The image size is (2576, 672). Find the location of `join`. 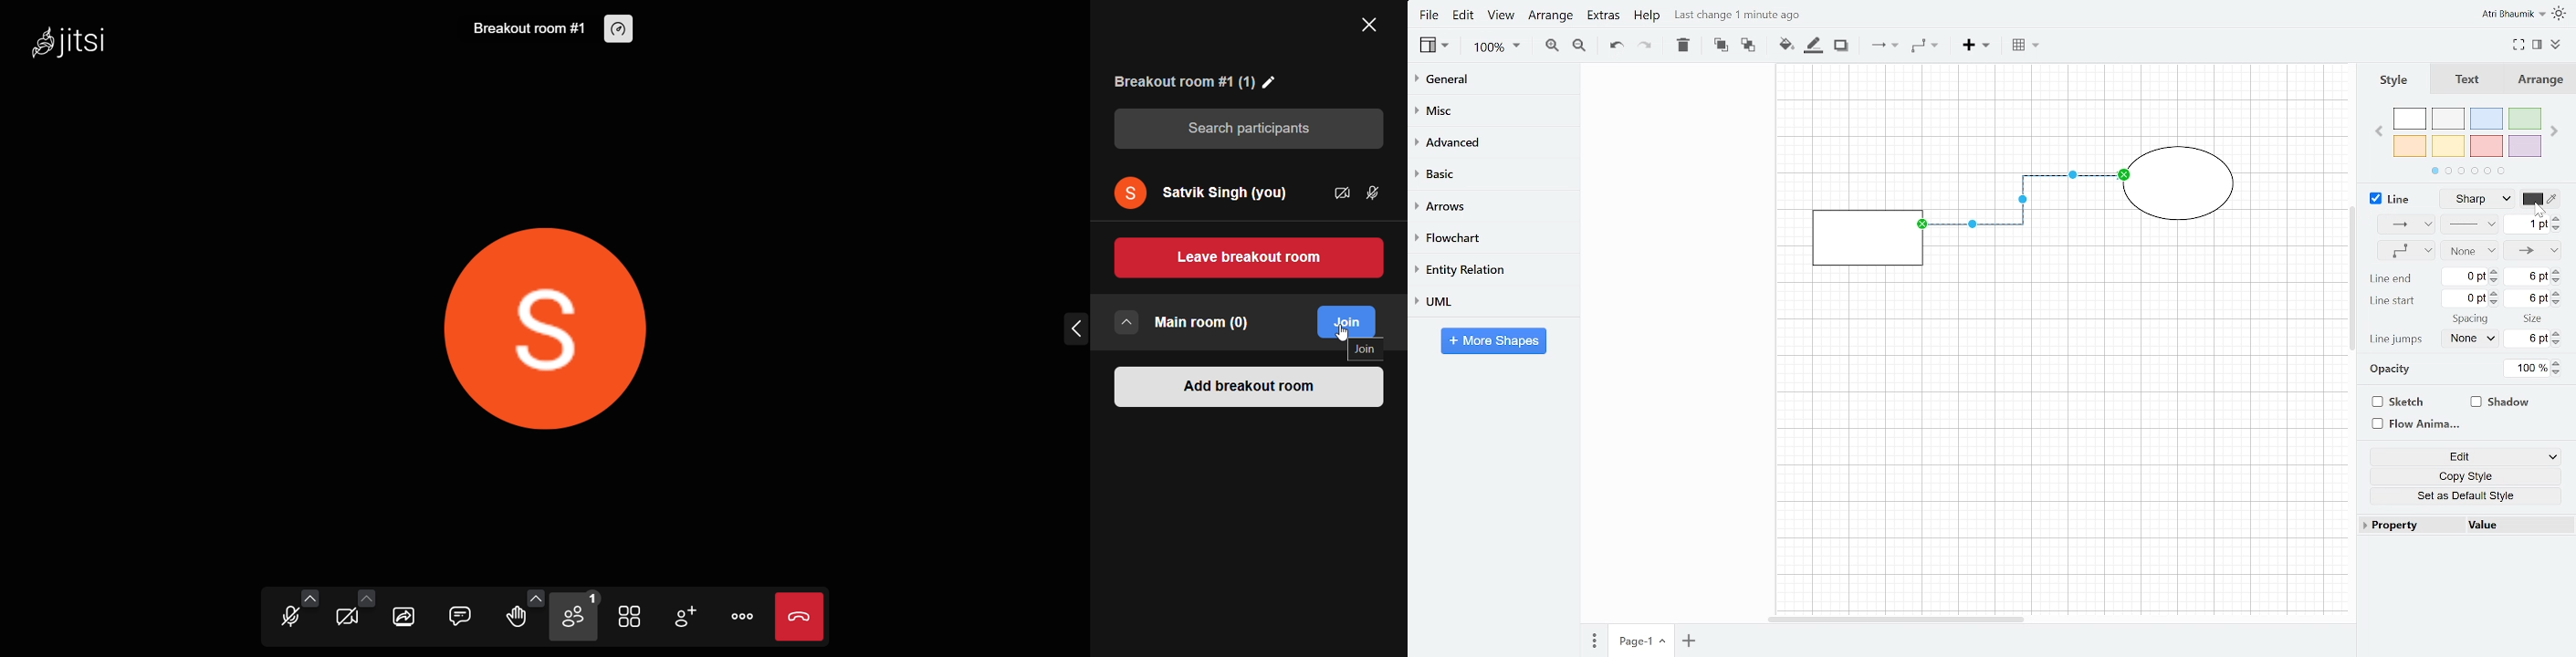

join is located at coordinates (1364, 354).